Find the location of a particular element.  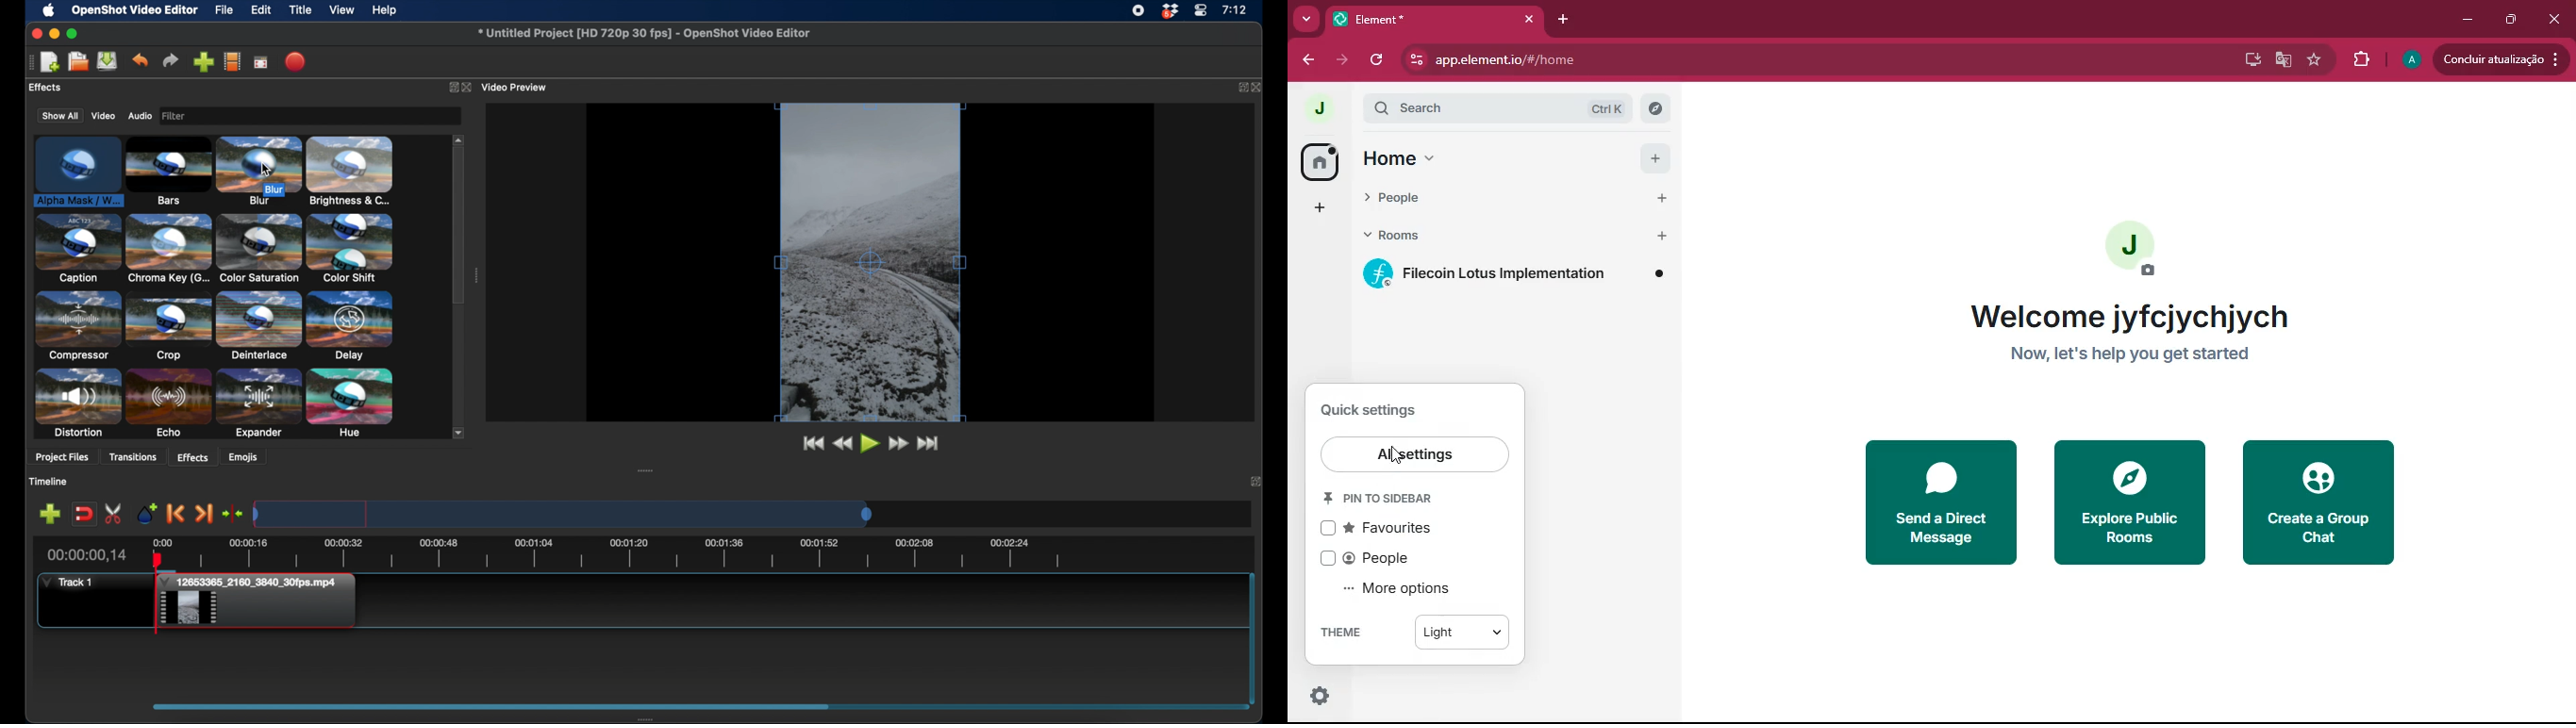

effects is located at coordinates (193, 457).